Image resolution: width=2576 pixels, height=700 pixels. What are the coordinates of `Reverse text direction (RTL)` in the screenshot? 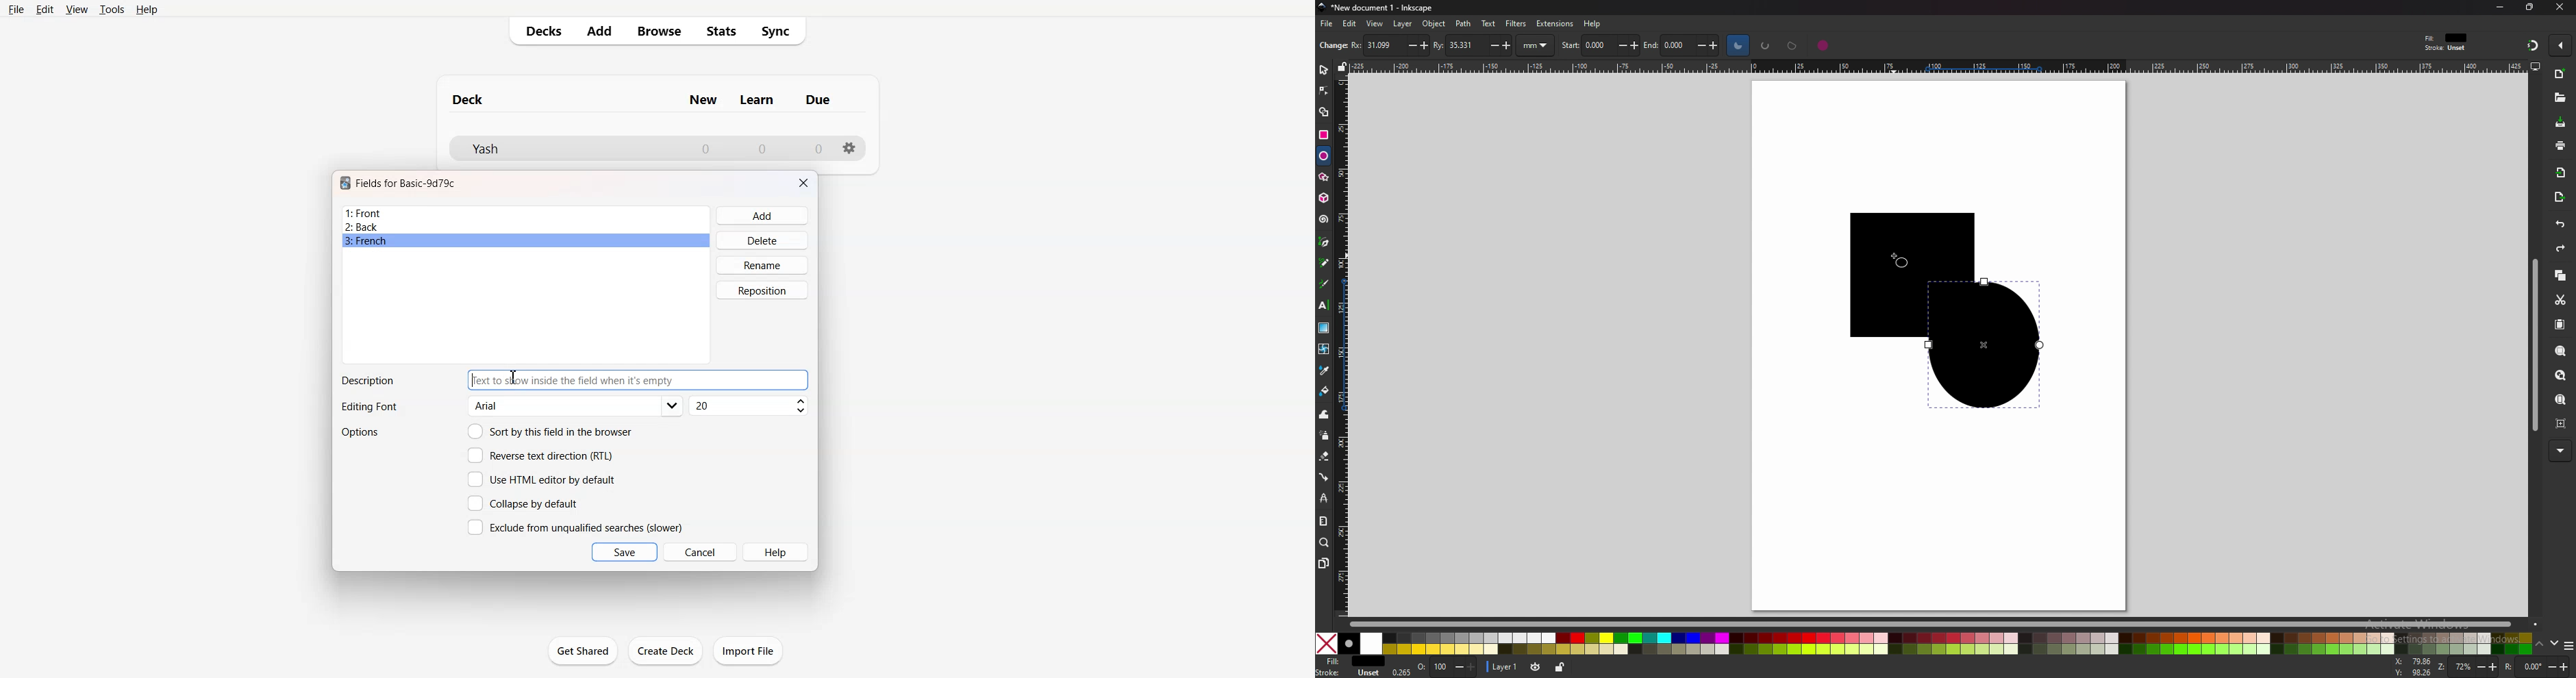 It's located at (540, 455).